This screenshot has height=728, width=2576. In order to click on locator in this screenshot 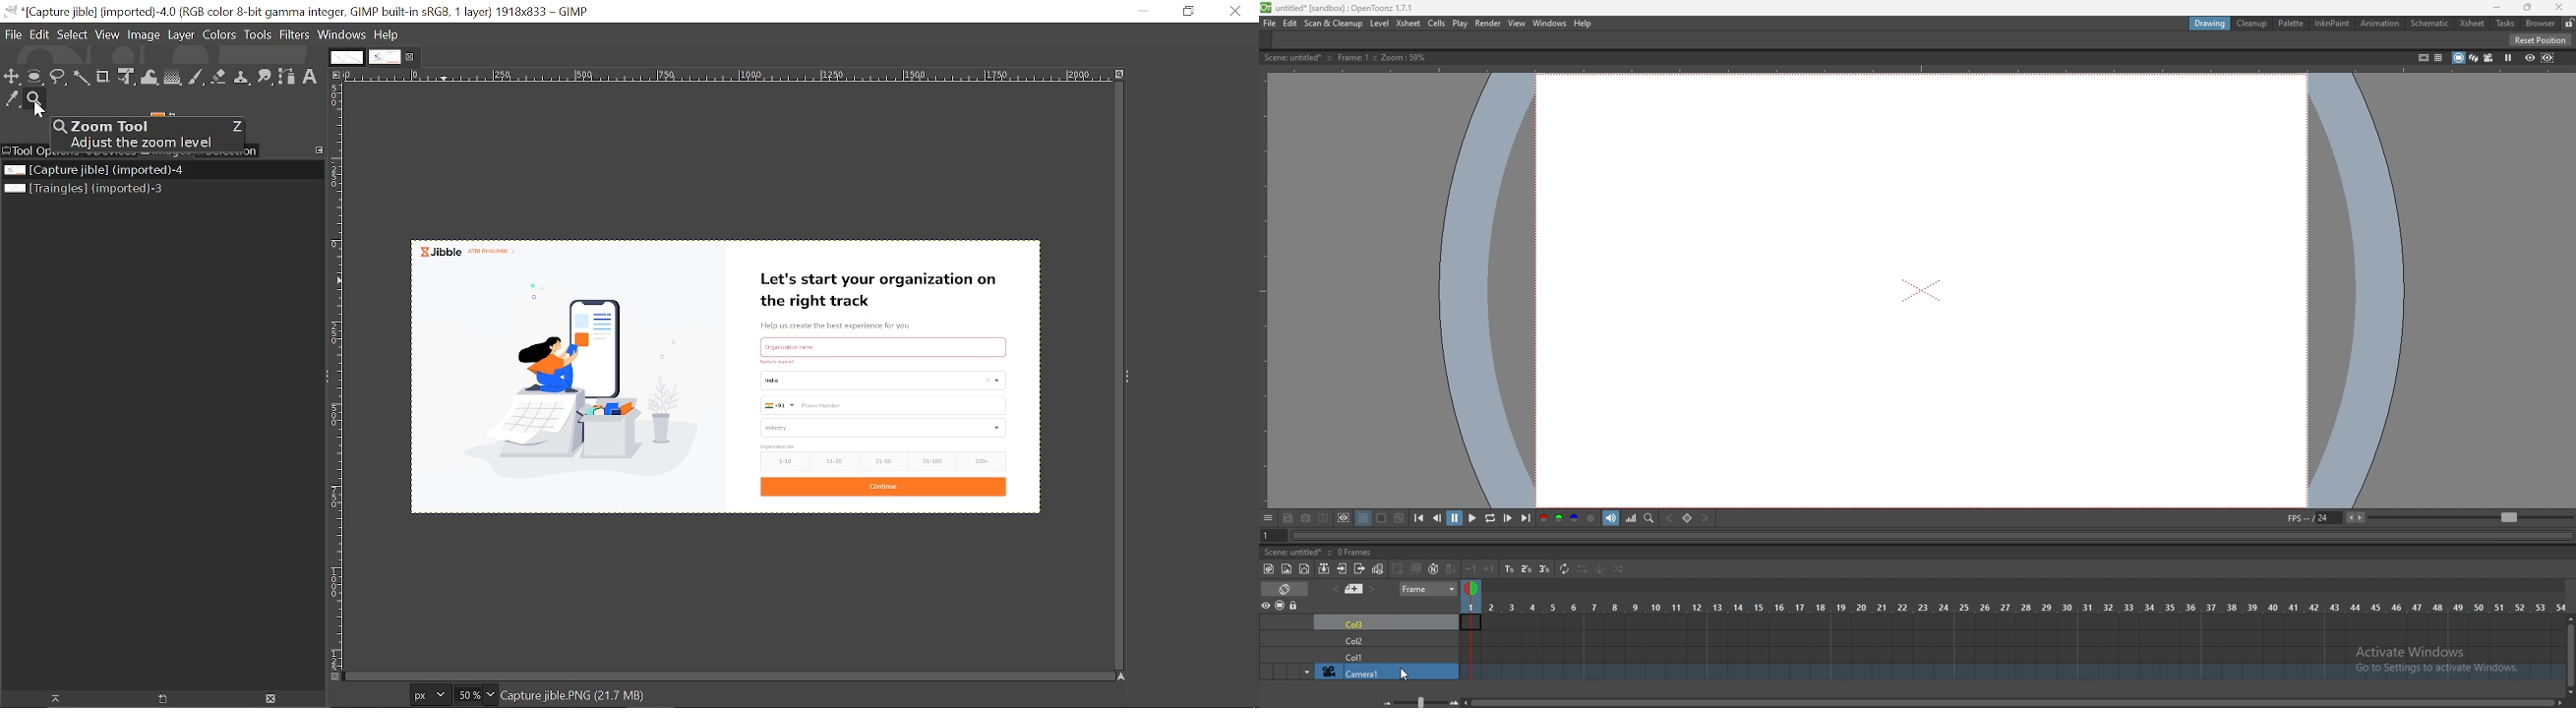, I will do `click(1649, 519)`.